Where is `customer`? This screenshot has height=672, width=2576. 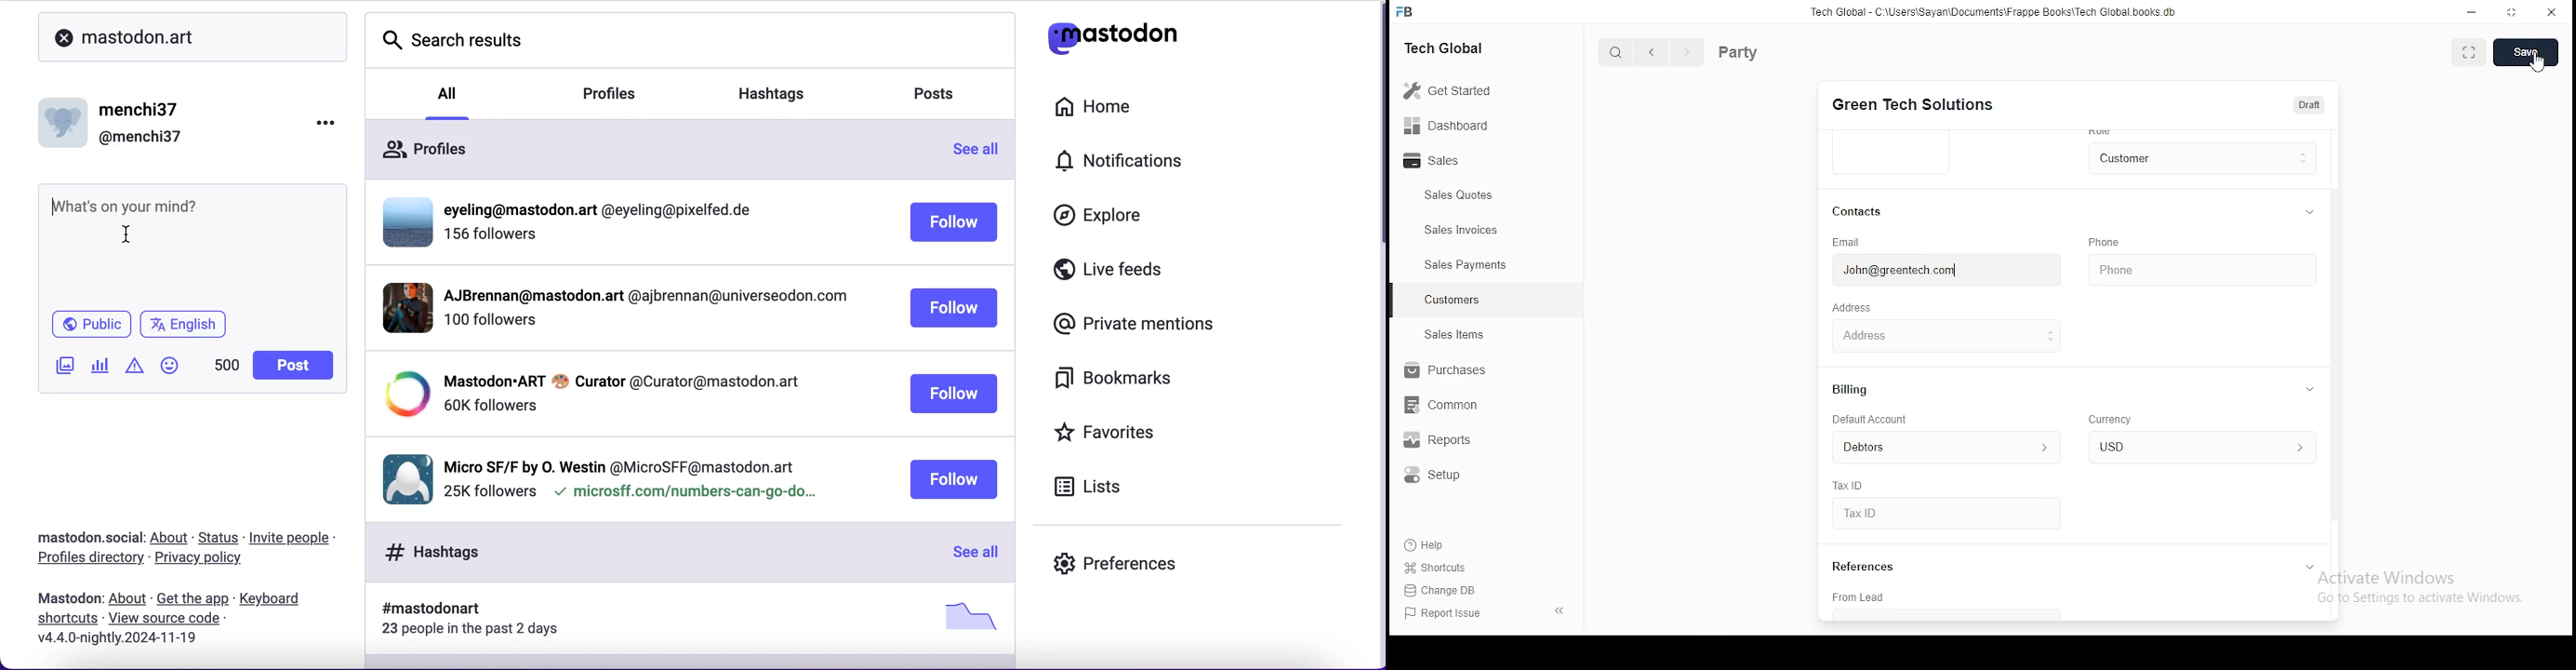 customer is located at coordinates (2201, 155).